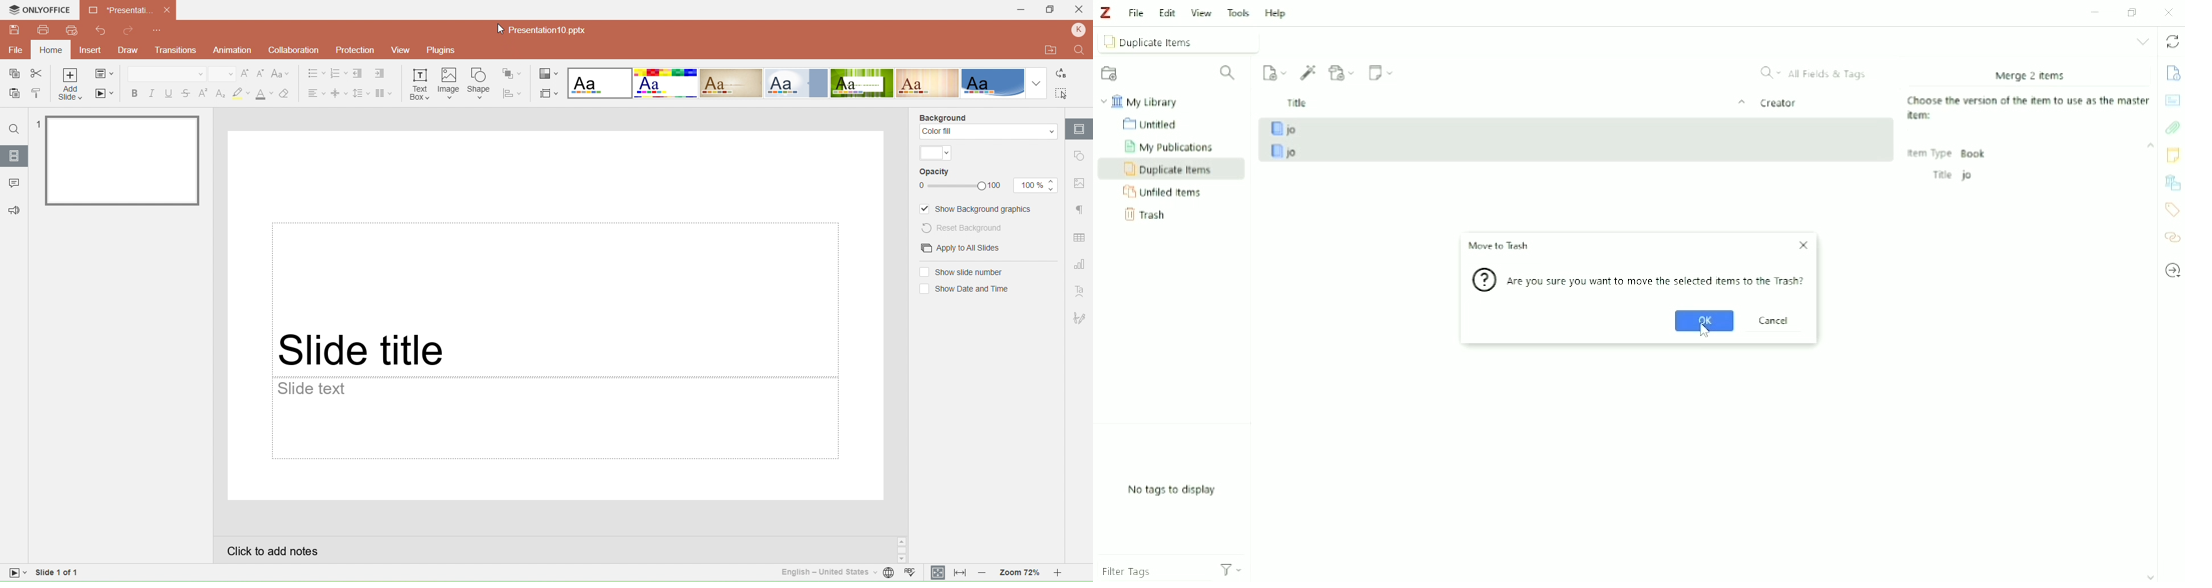 Image resolution: width=2212 pixels, height=588 pixels. Describe the element at coordinates (1079, 157) in the screenshot. I see `Slide setting` at that location.